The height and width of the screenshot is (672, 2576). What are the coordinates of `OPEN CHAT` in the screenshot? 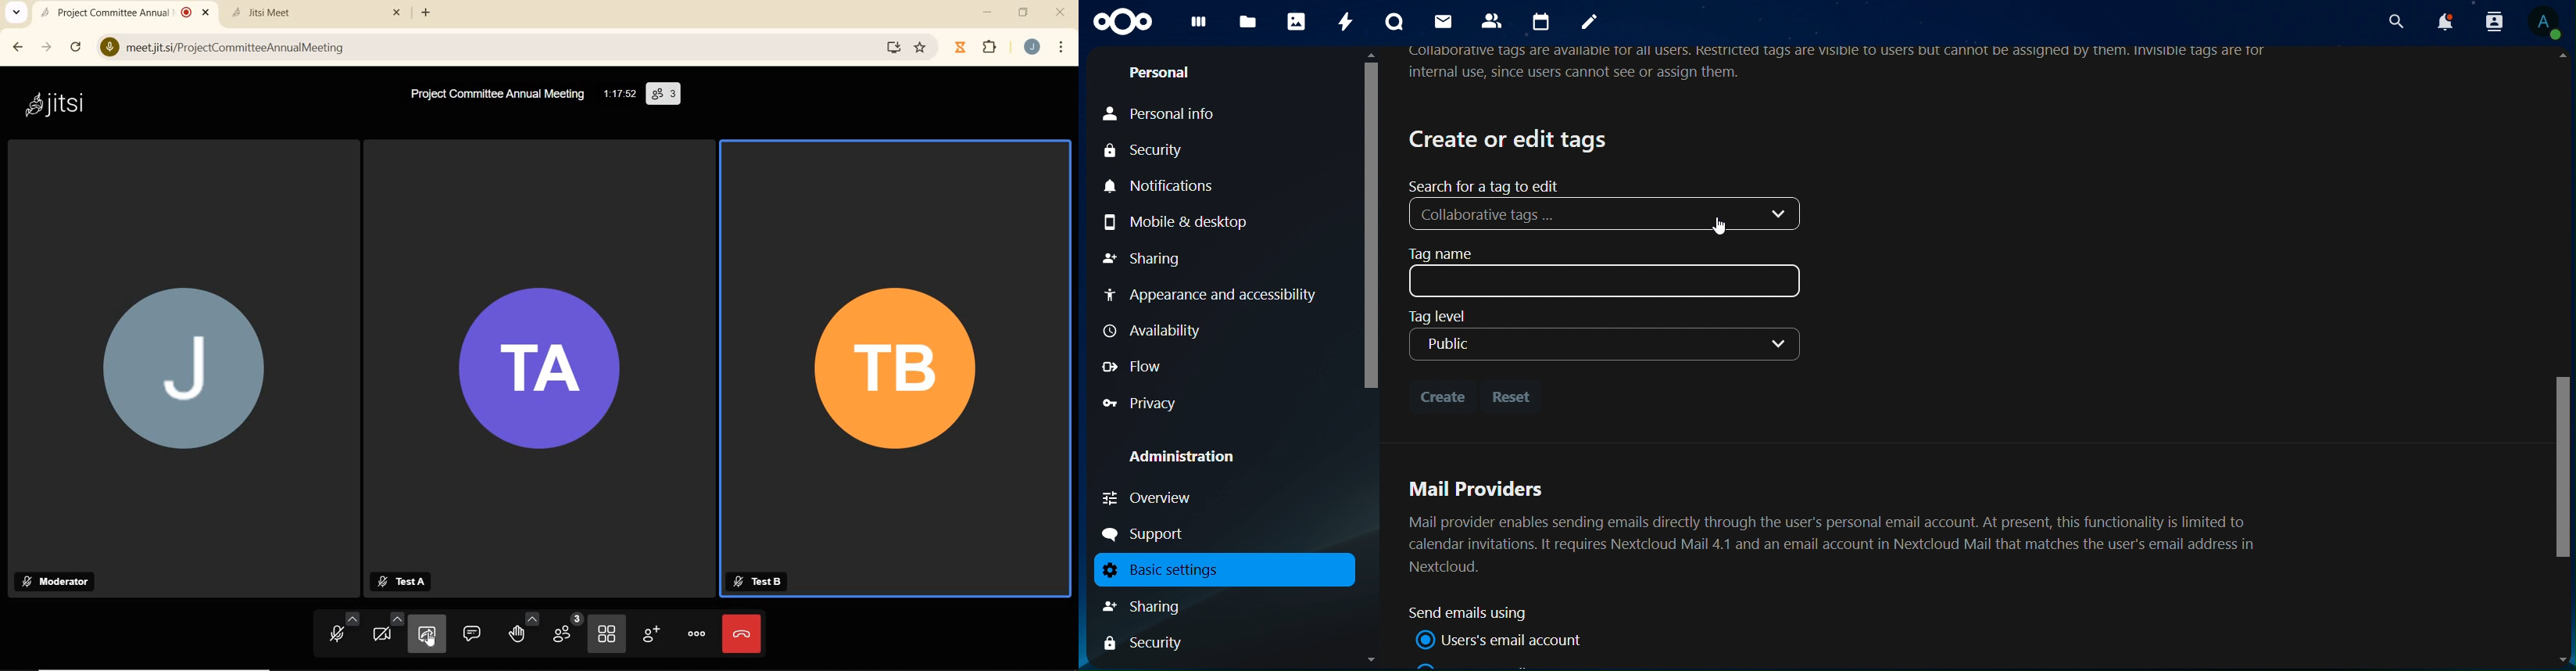 It's located at (472, 632).